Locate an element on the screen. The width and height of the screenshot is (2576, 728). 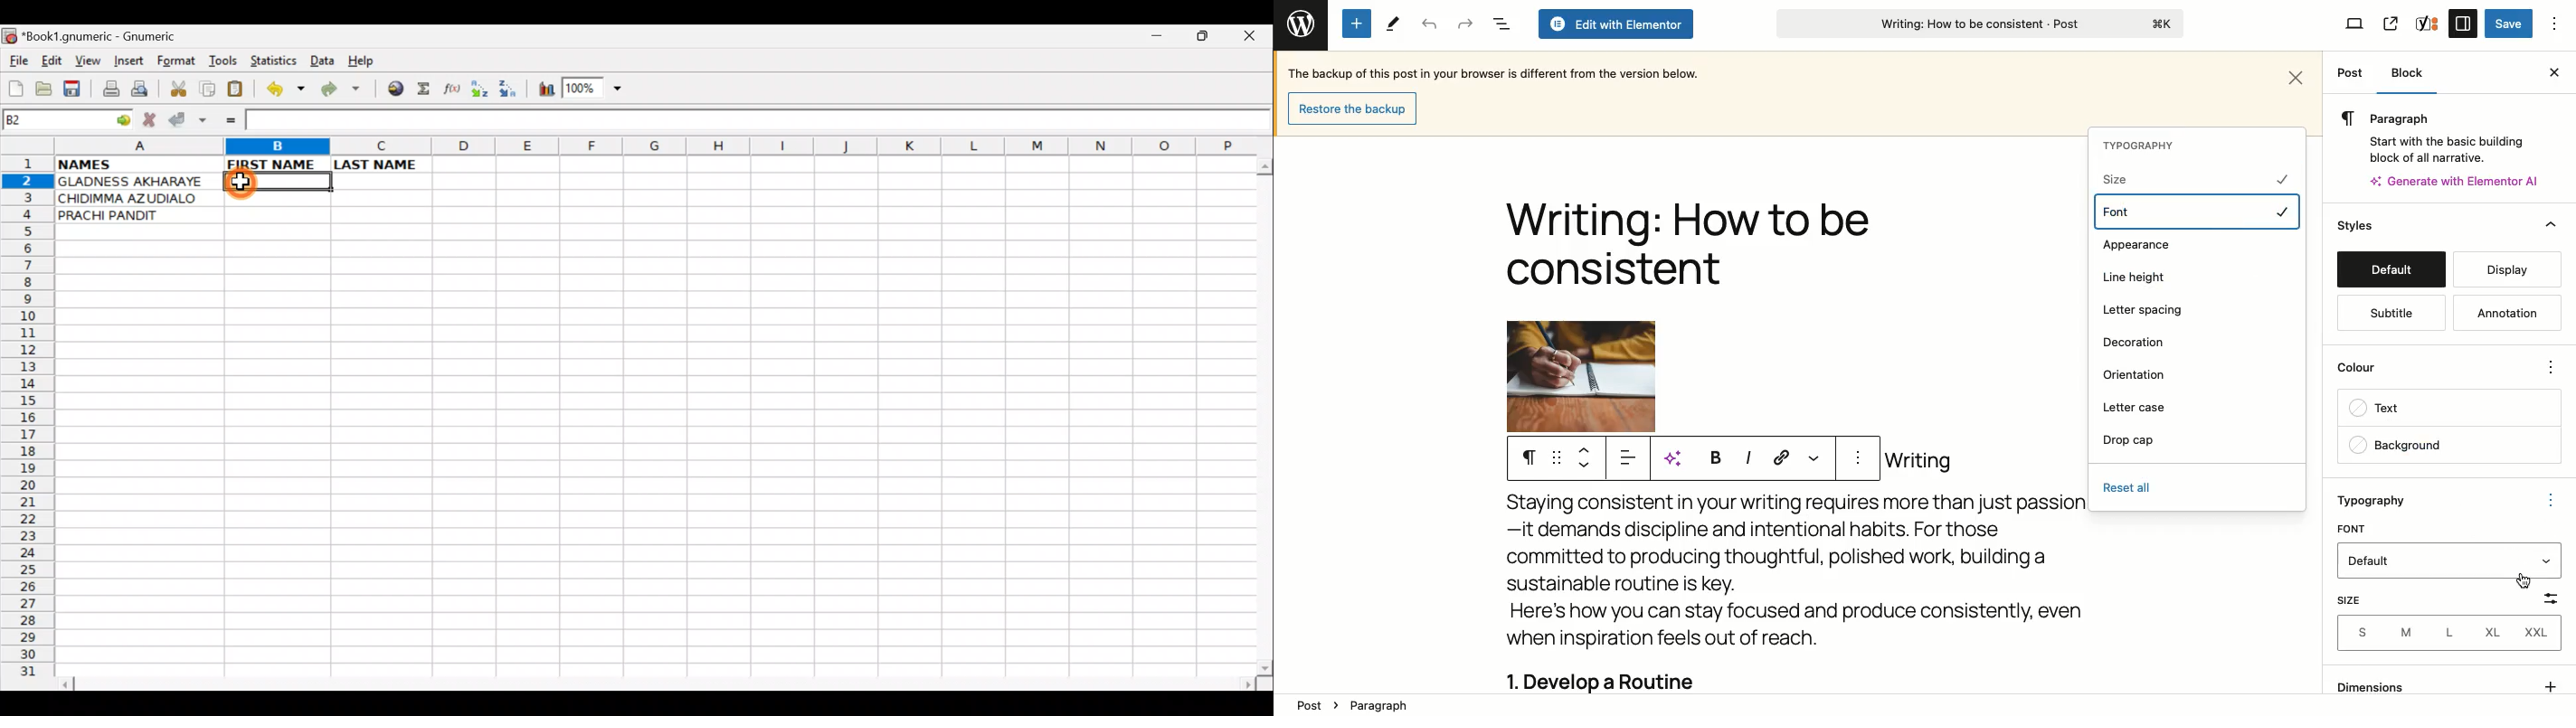
Backup text is located at coordinates (1497, 72).